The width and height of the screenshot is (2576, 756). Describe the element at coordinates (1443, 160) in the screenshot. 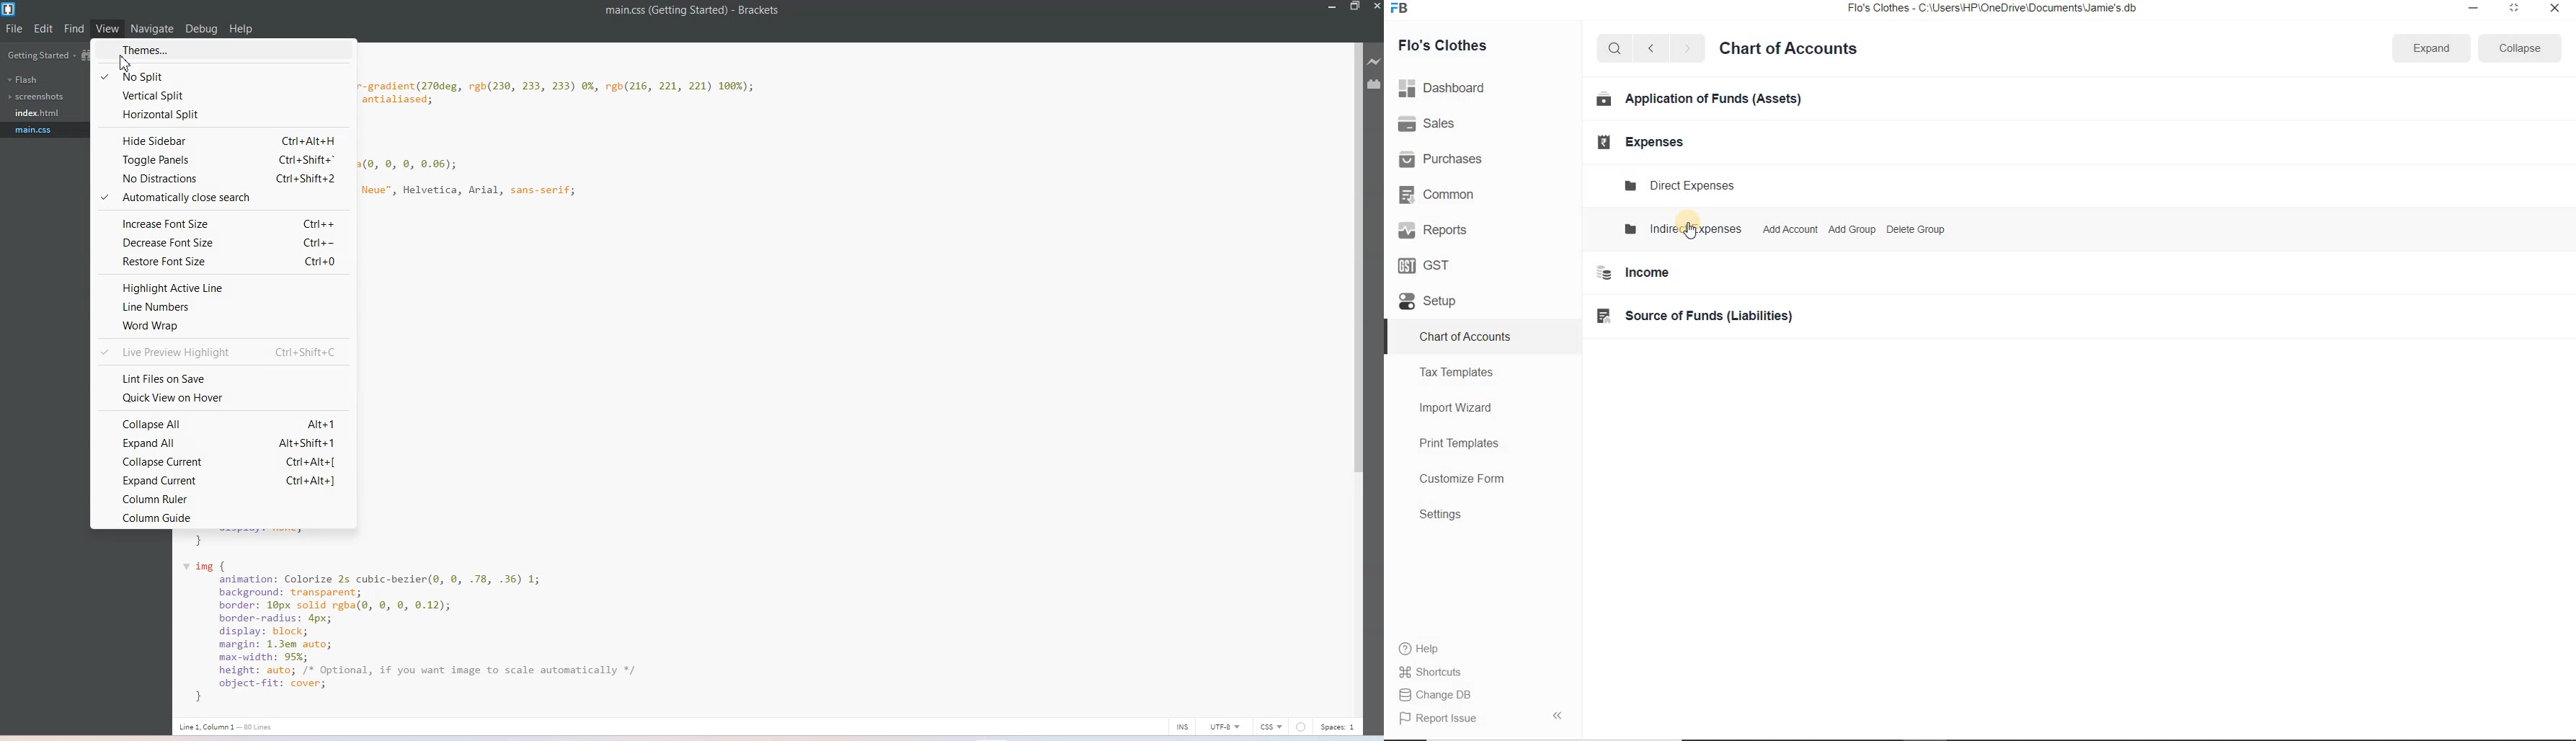

I see `Purchases` at that location.